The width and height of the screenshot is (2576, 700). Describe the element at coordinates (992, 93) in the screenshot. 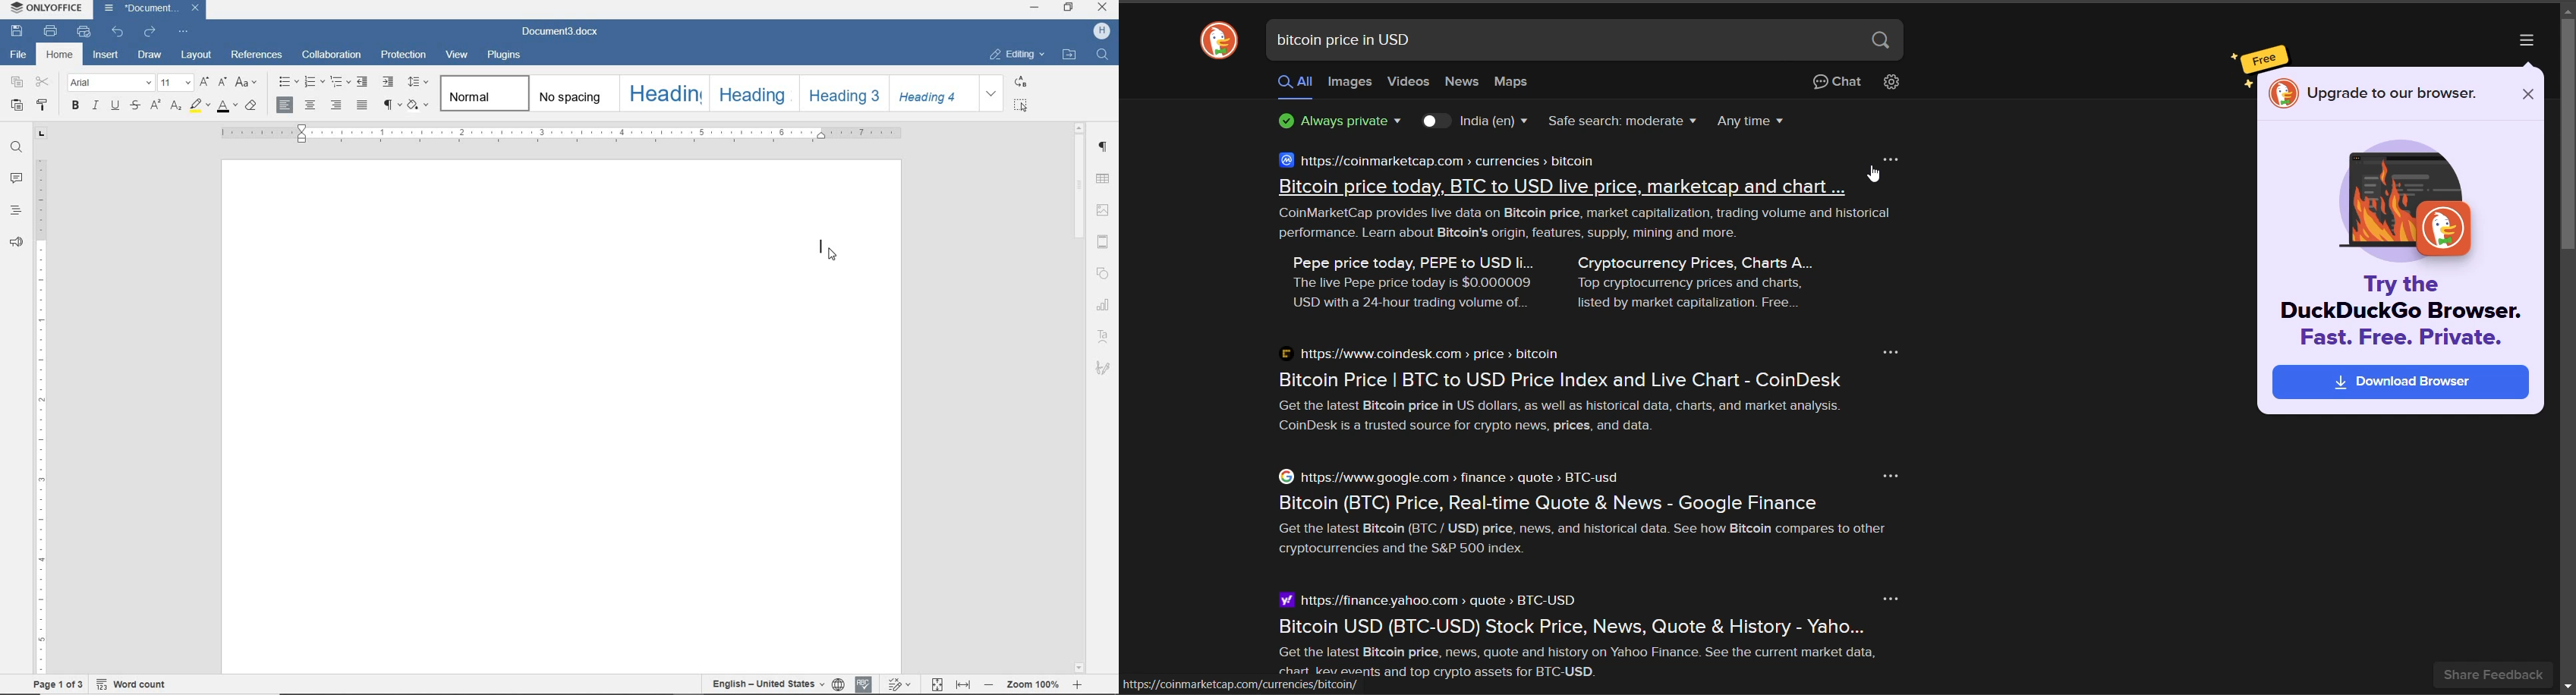

I see `EXPAND` at that location.